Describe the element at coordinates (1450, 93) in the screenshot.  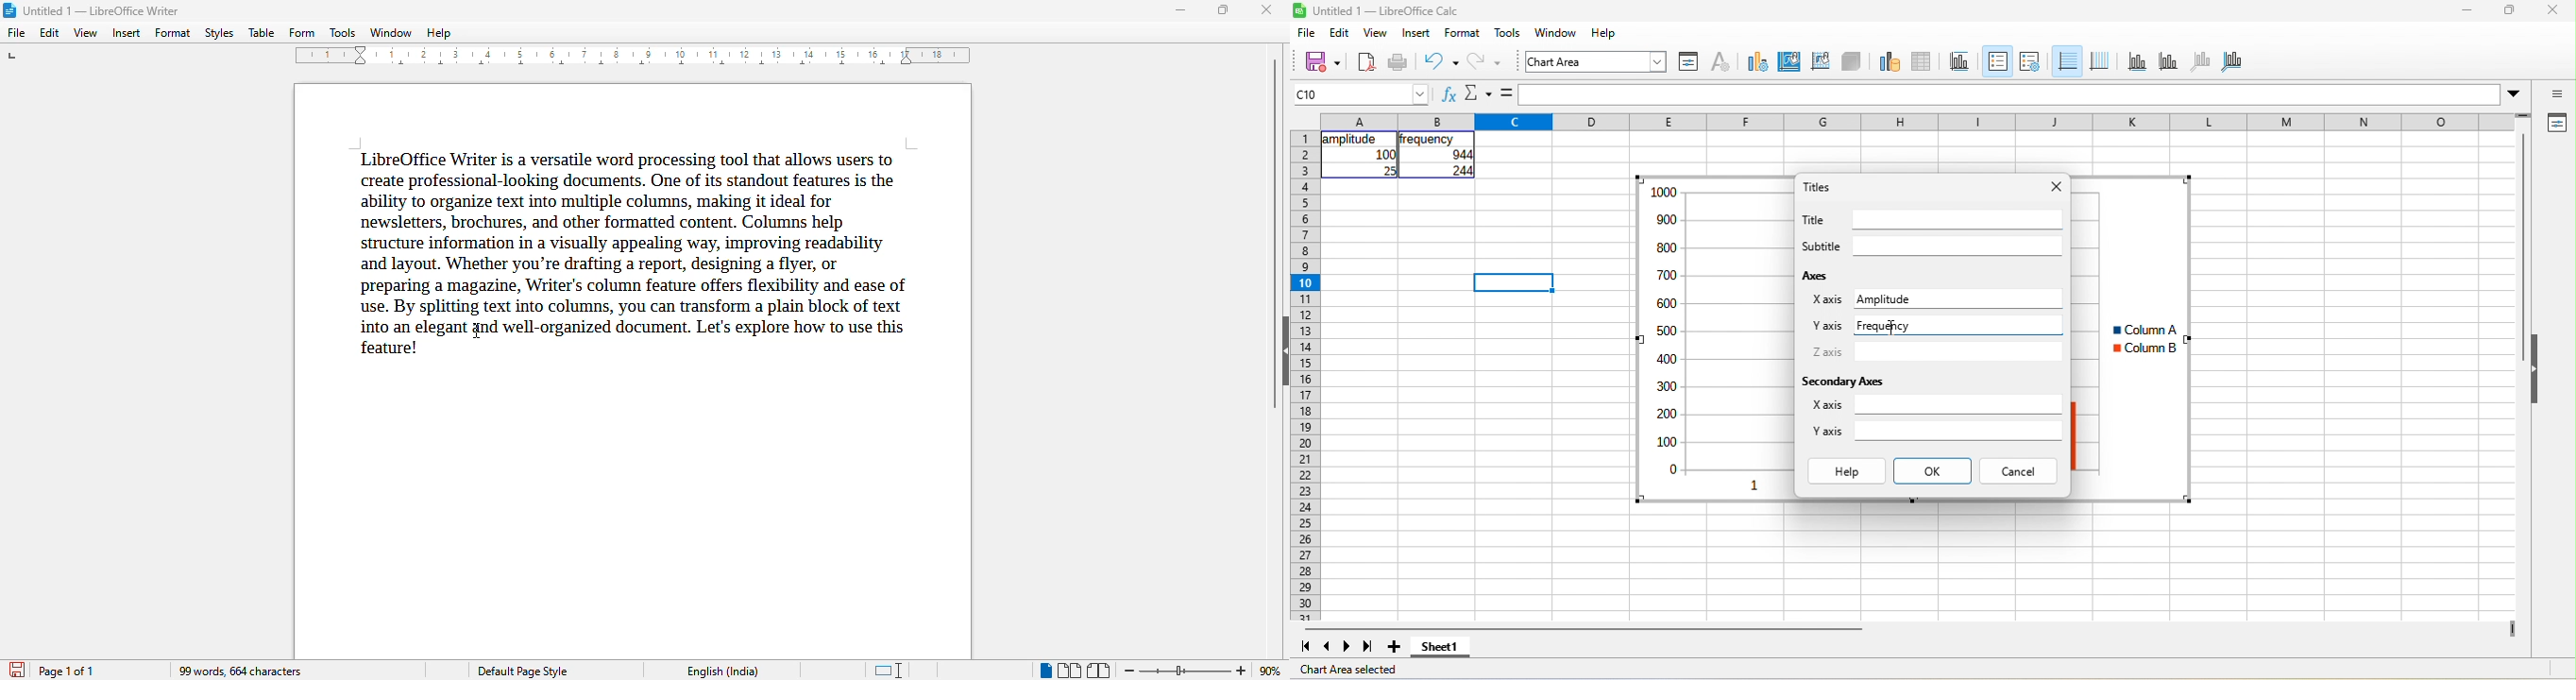
I see `fx` at that location.